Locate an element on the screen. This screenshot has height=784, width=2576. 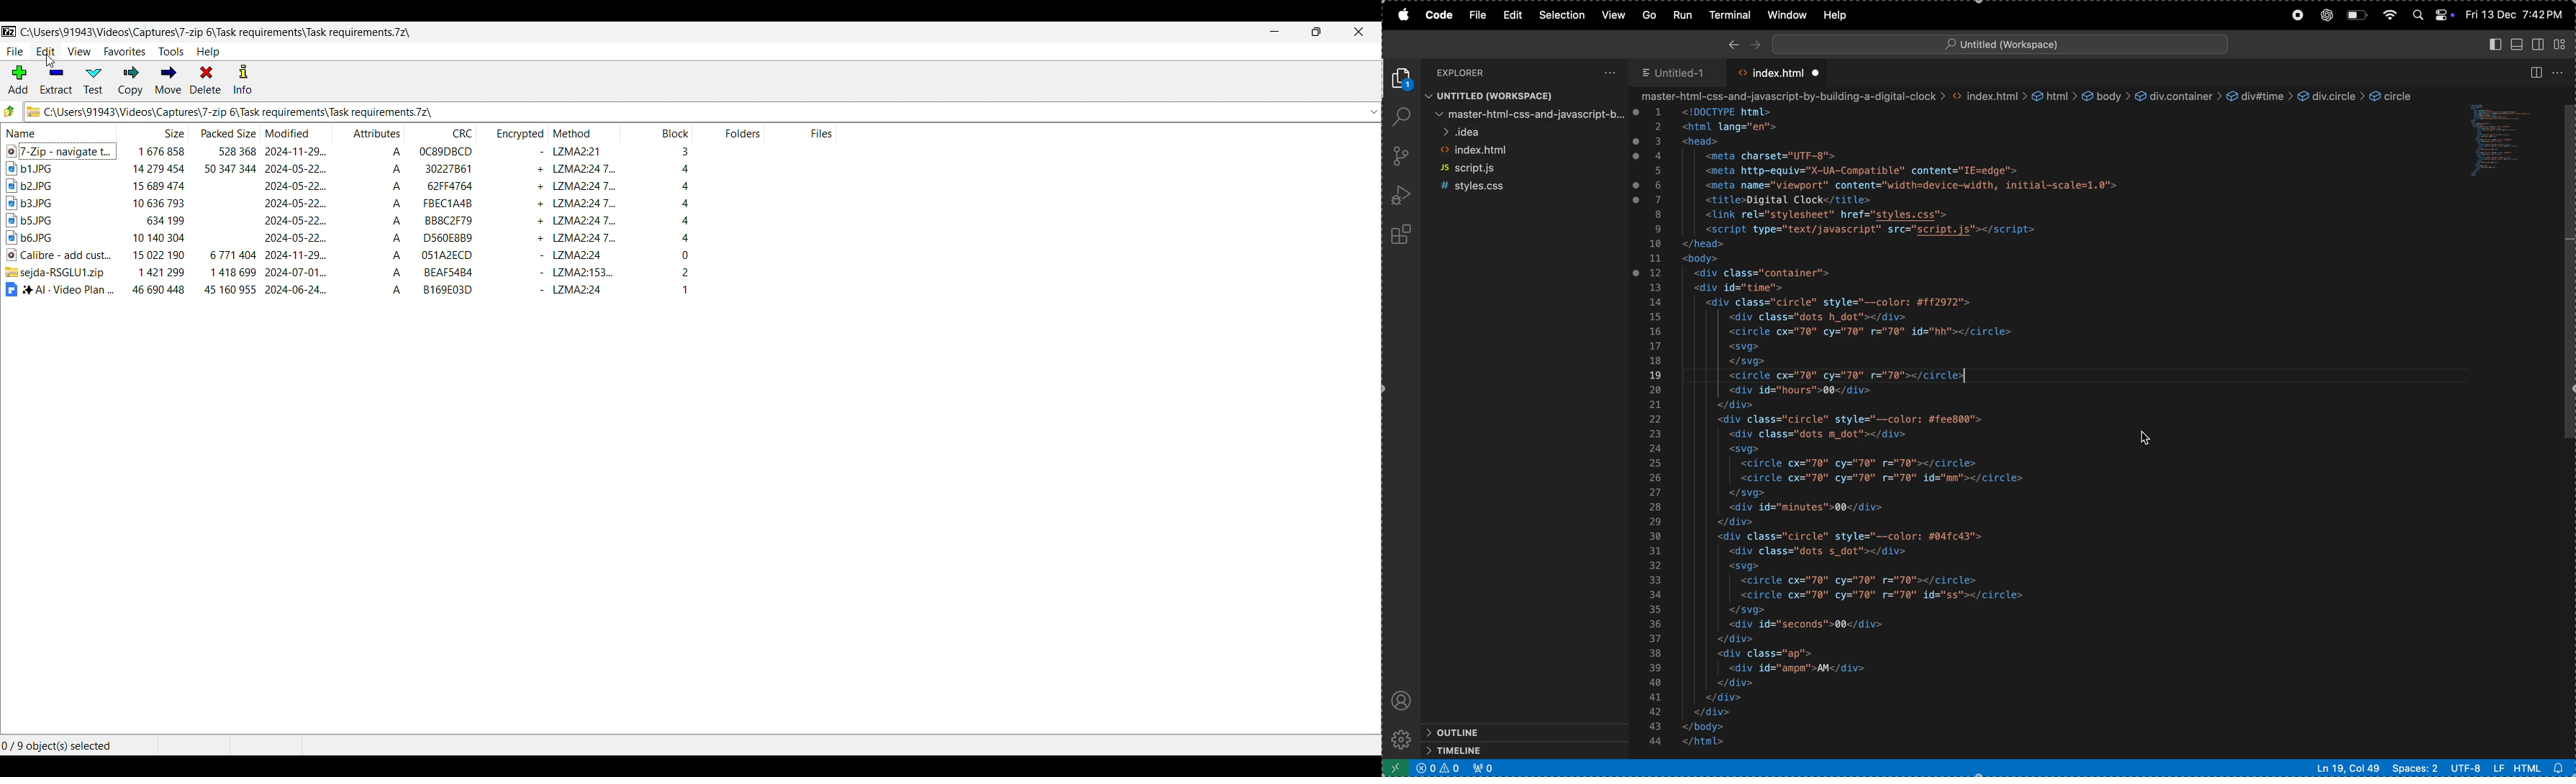
extensions is located at coordinates (1402, 236).